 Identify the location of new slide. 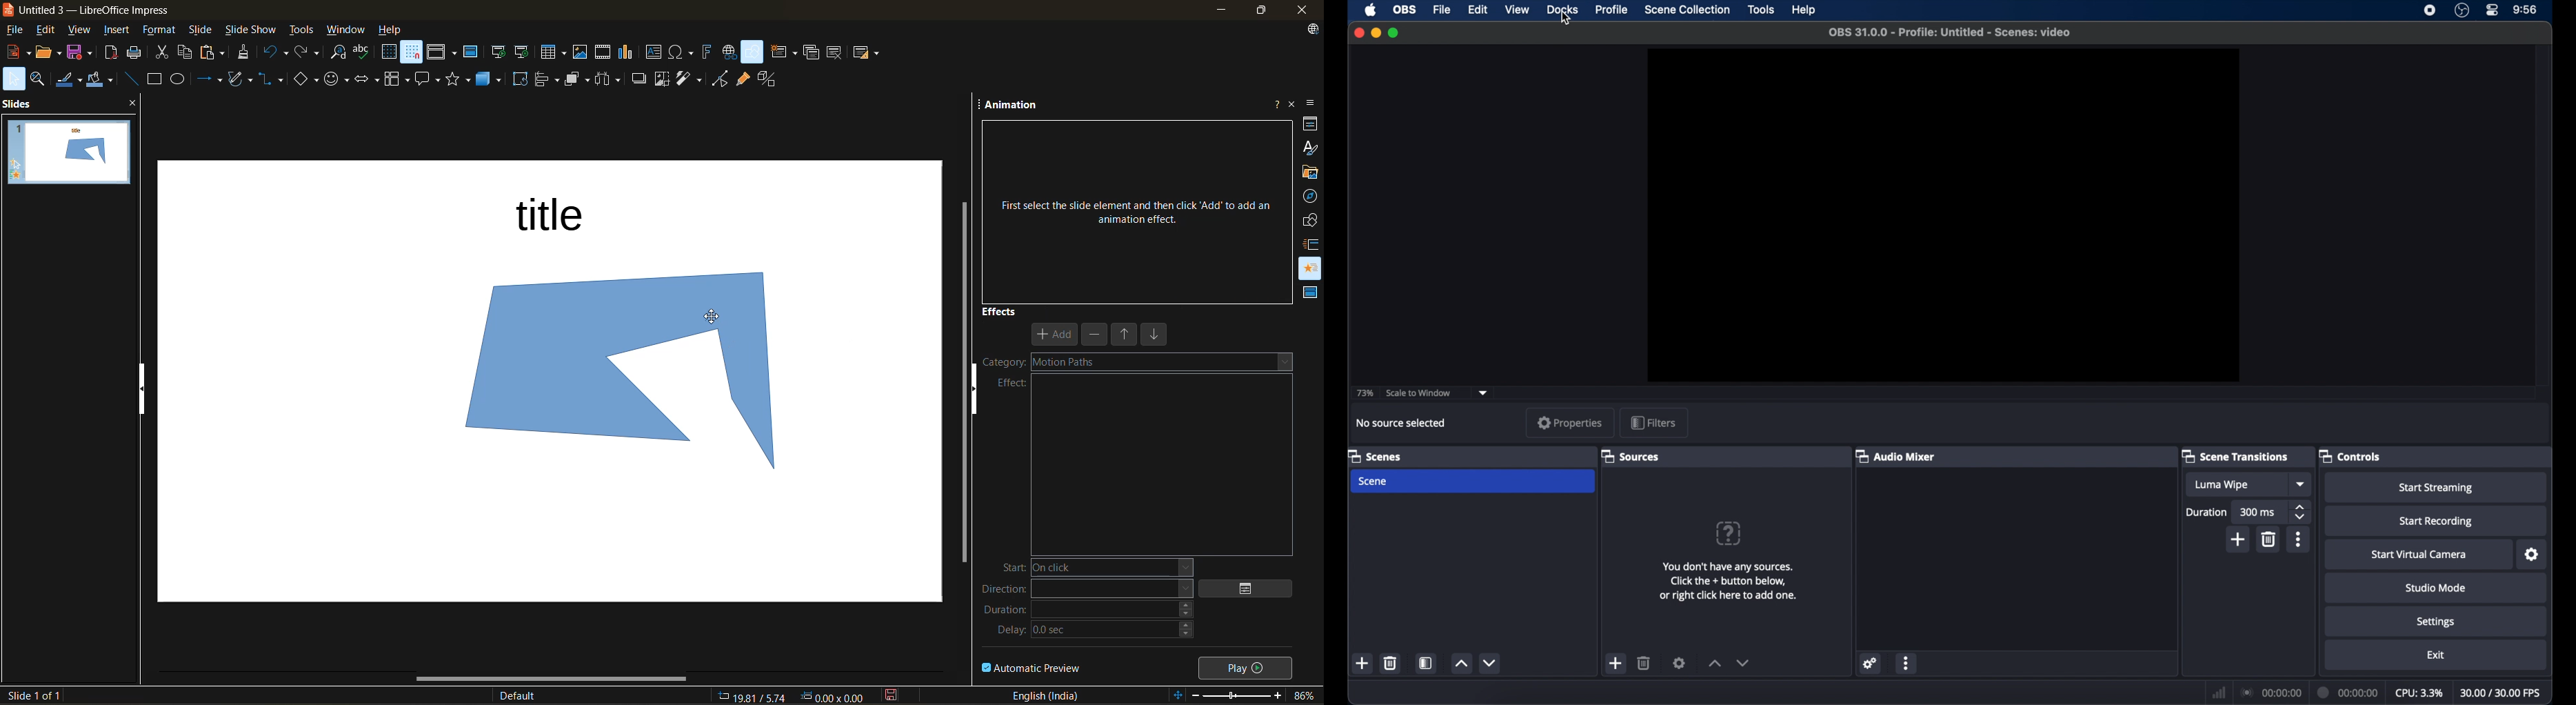
(782, 52).